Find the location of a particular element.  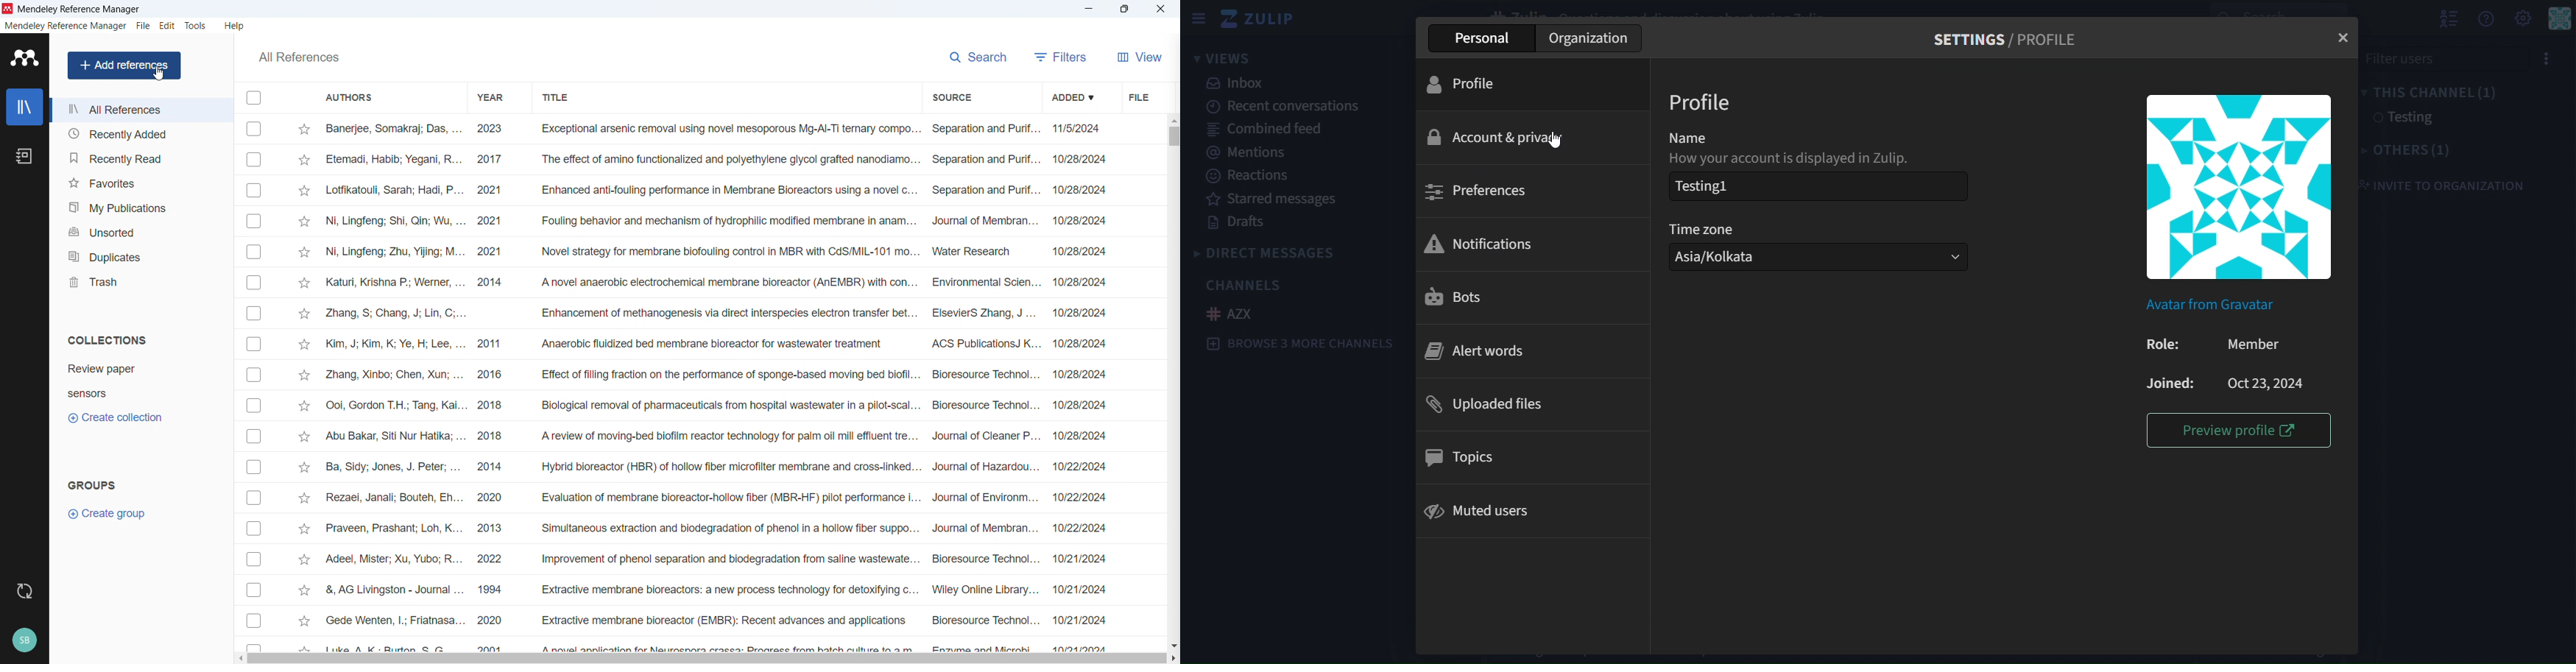

Duplicates  is located at coordinates (141, 256).